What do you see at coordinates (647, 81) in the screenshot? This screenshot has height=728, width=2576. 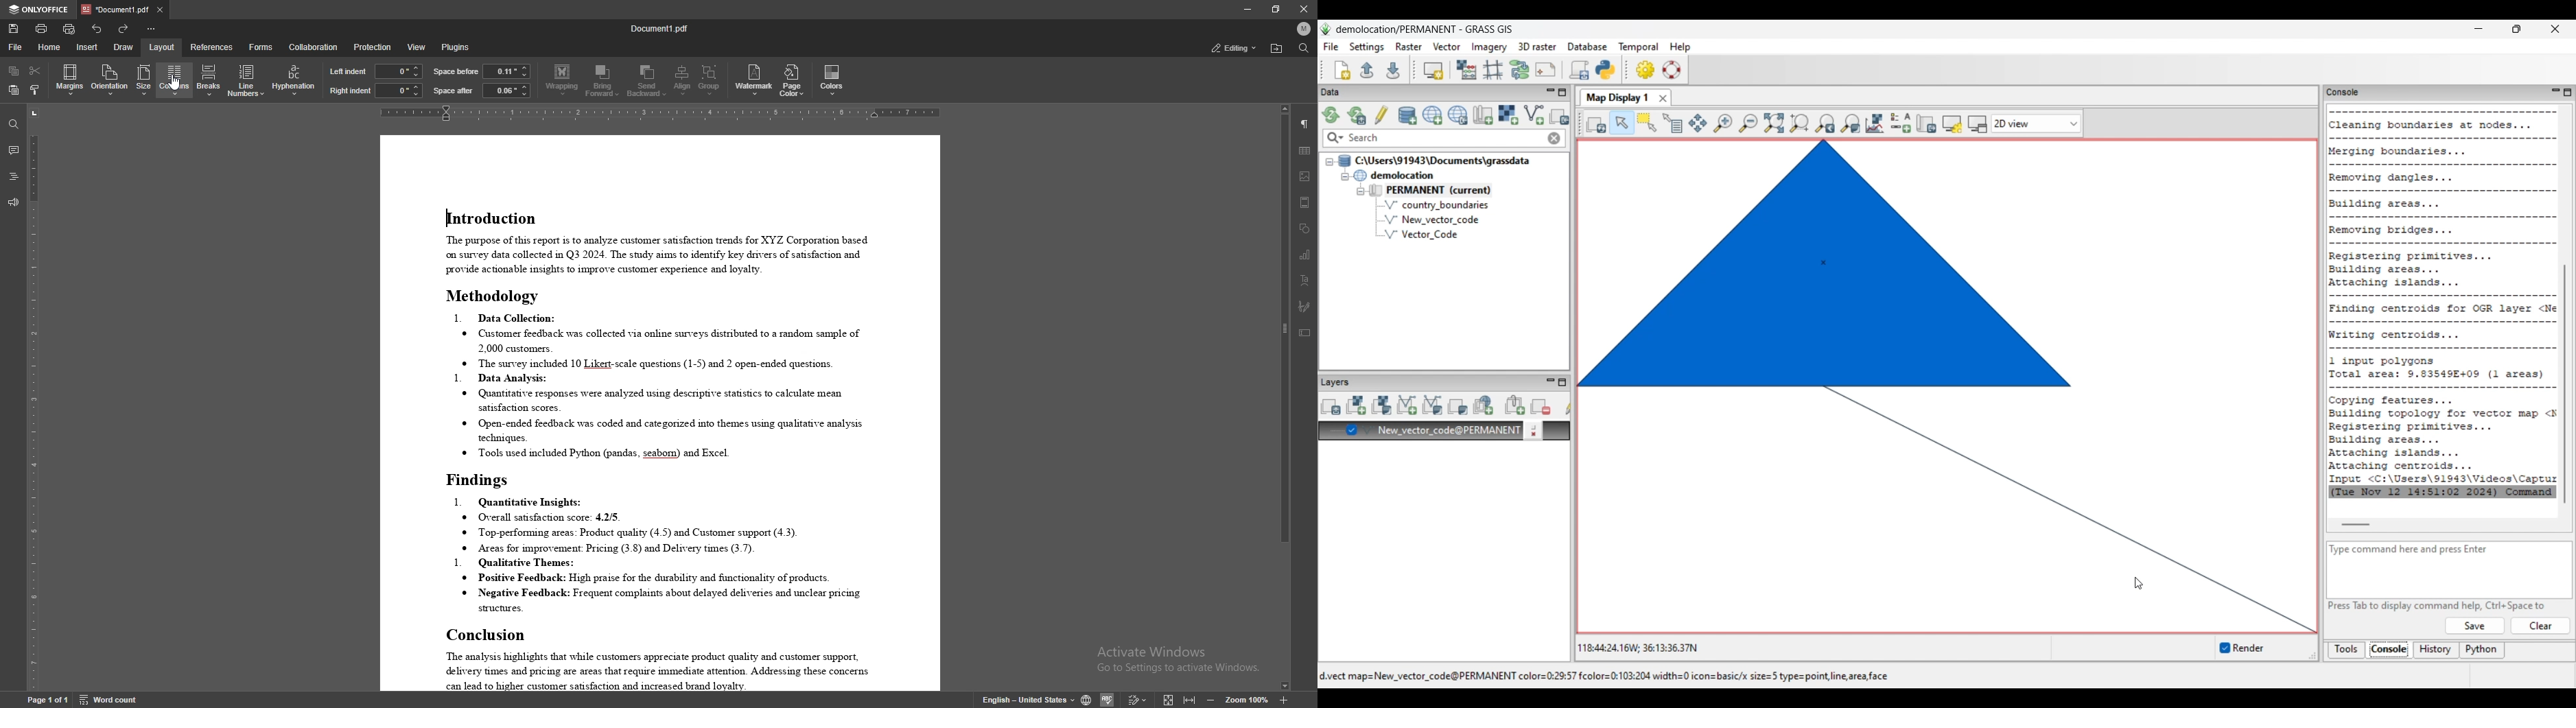 I see `send backward` at bounding box center [647, 81].